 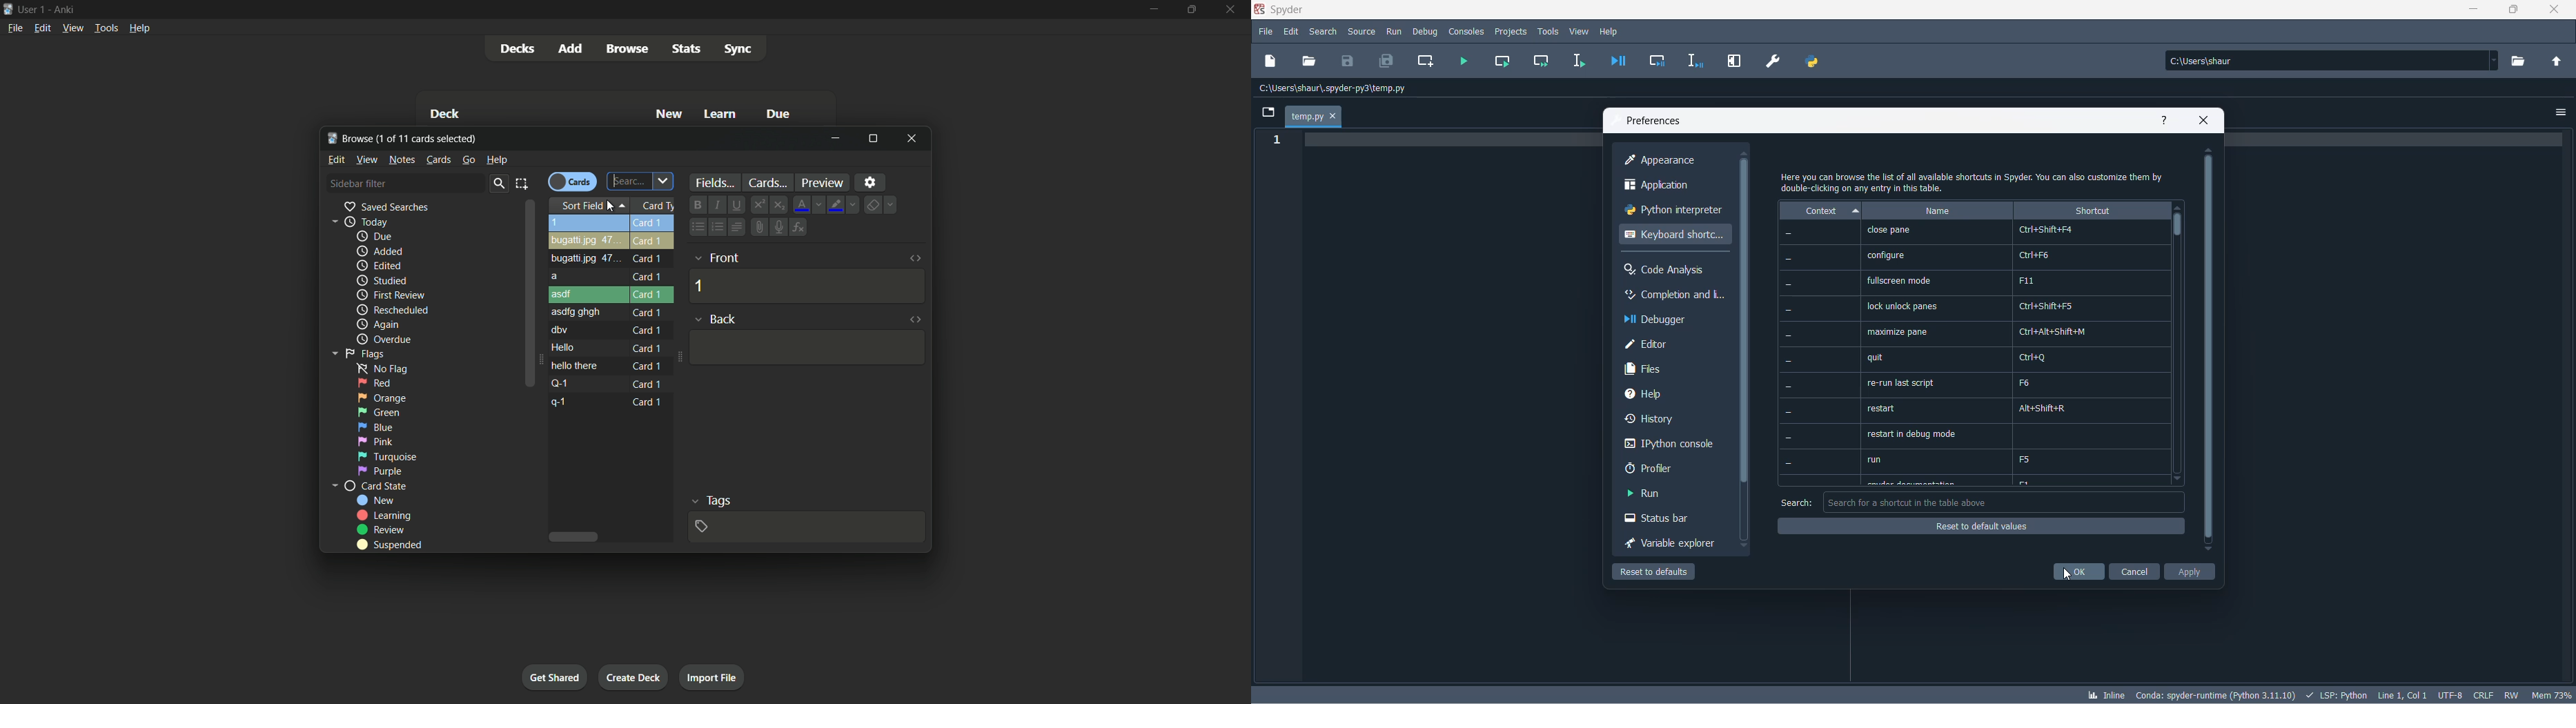 What do you see at coordinates (1323, 30) in the screenshot?
I see `search` at bounding box center [1323, 30].